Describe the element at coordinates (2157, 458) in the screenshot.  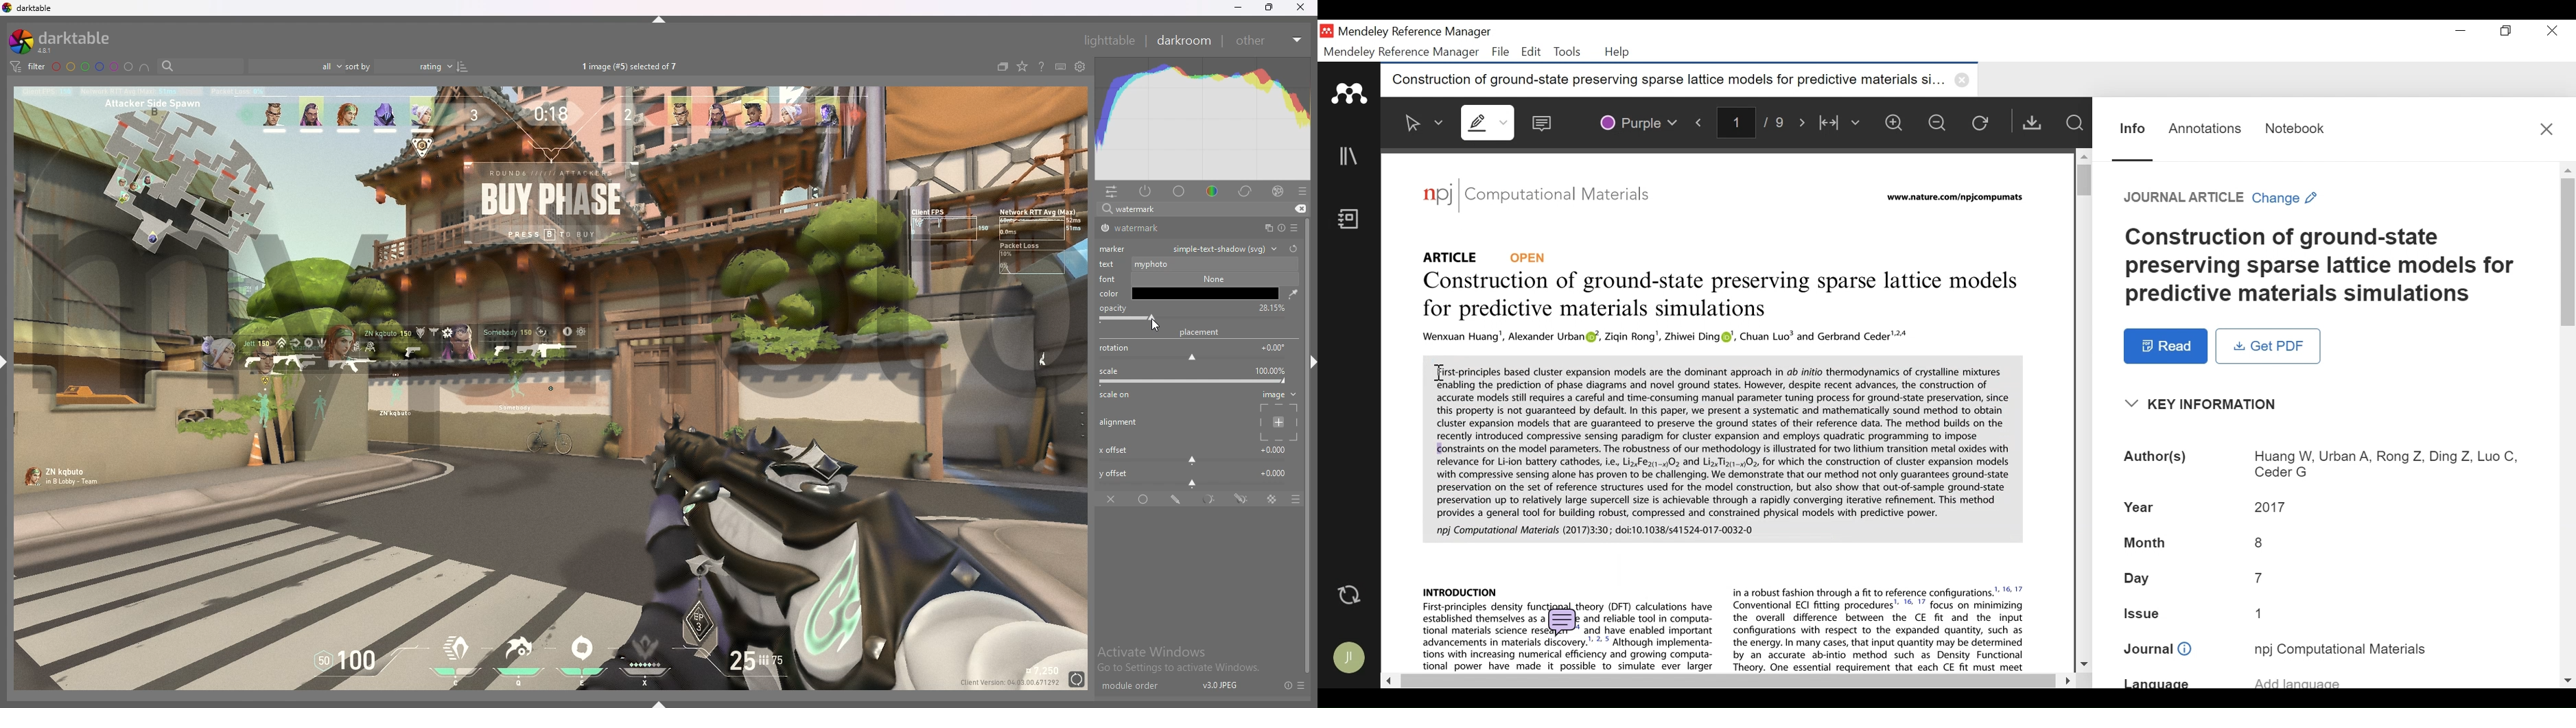
I see `Authors` at that location.